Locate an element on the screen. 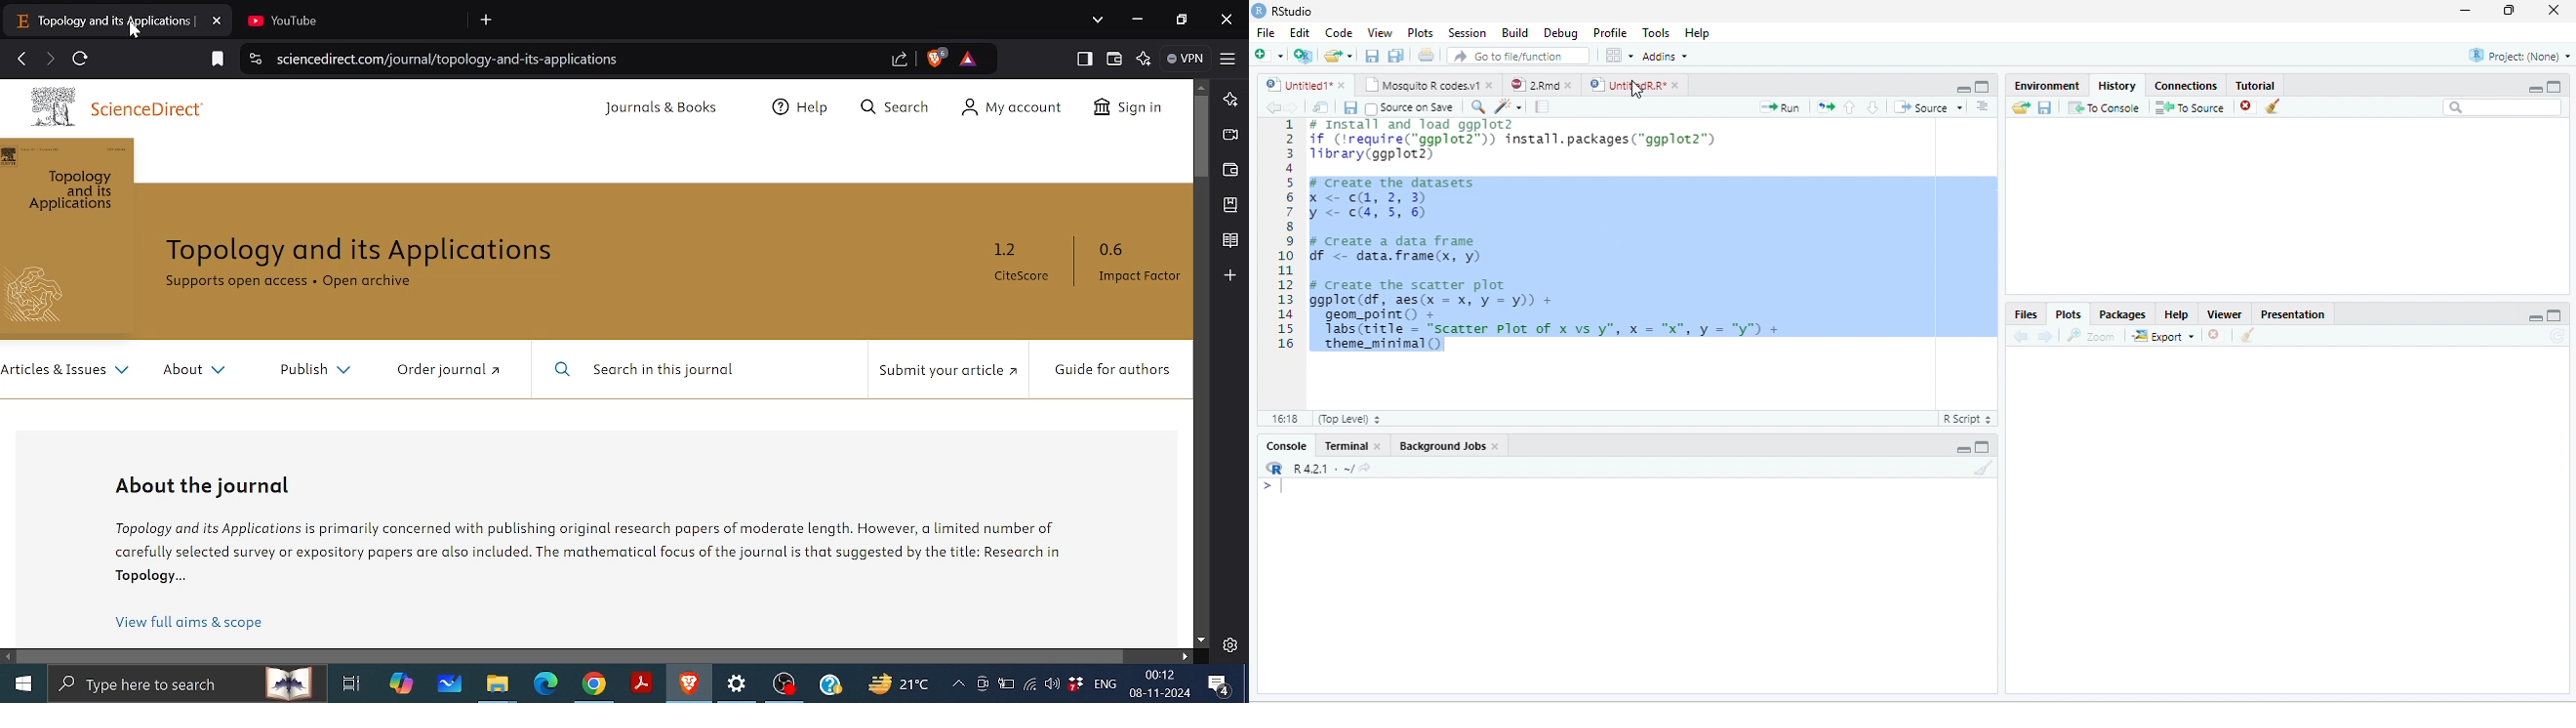  Plots is located at coordinates (2068, 313).